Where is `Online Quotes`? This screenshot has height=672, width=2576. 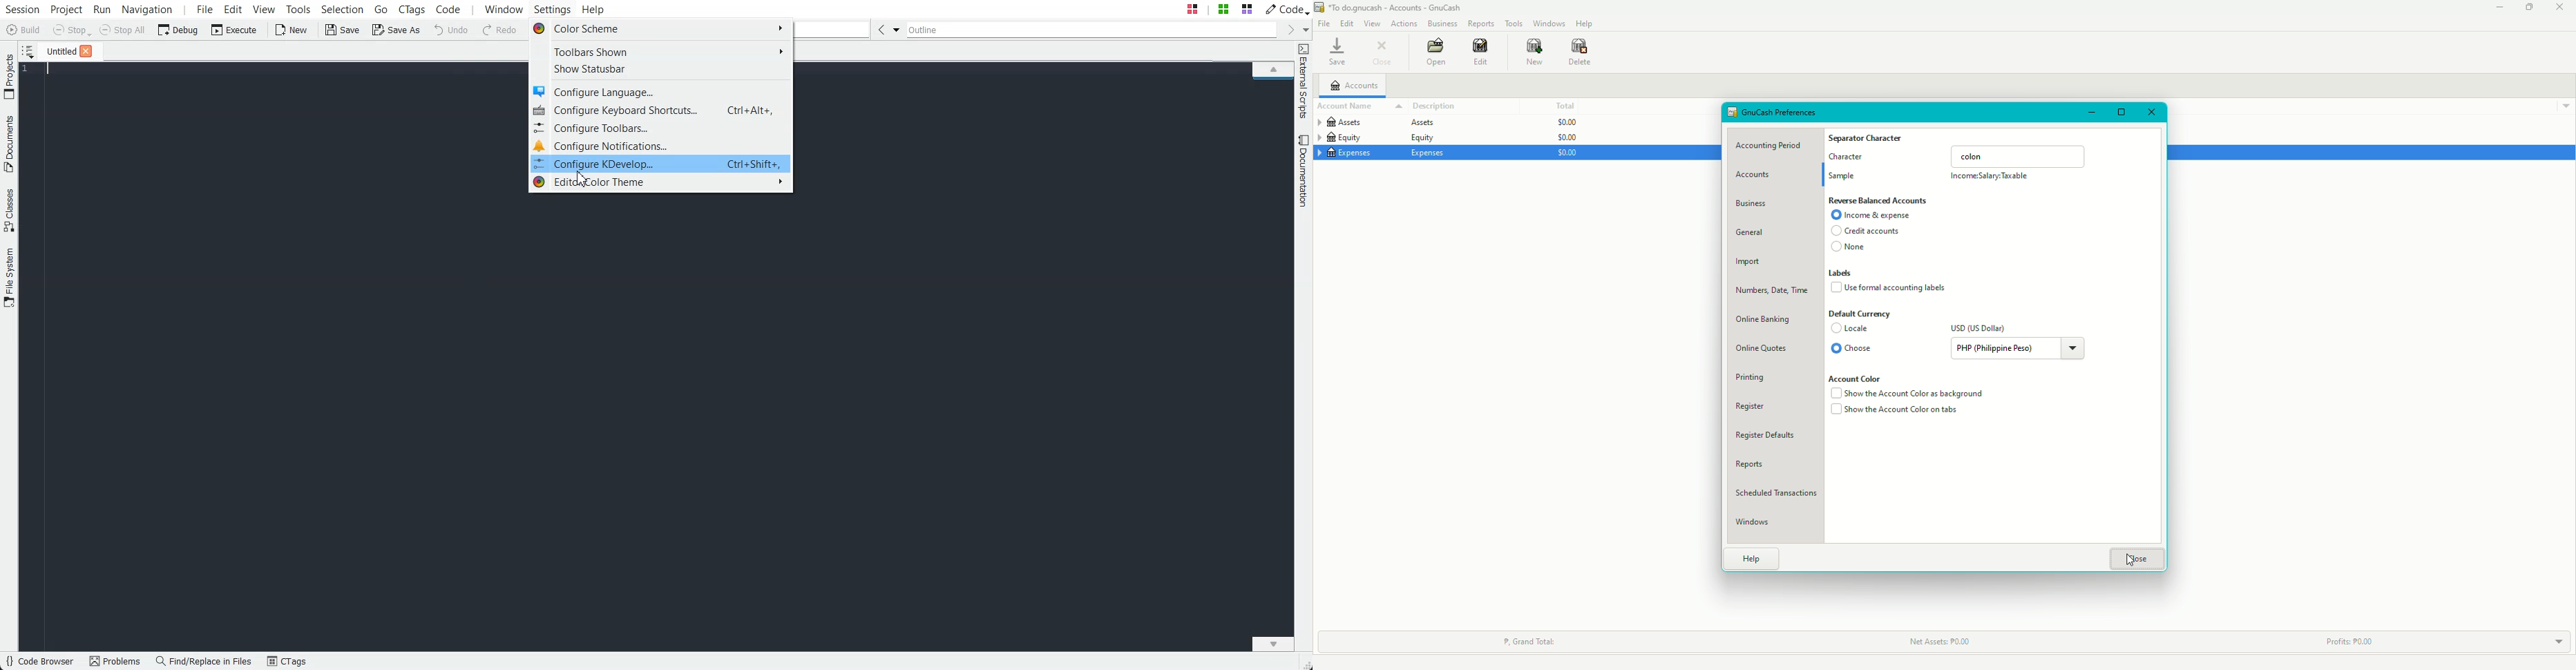
Online Quotes is located at coordinates (1762, 350).